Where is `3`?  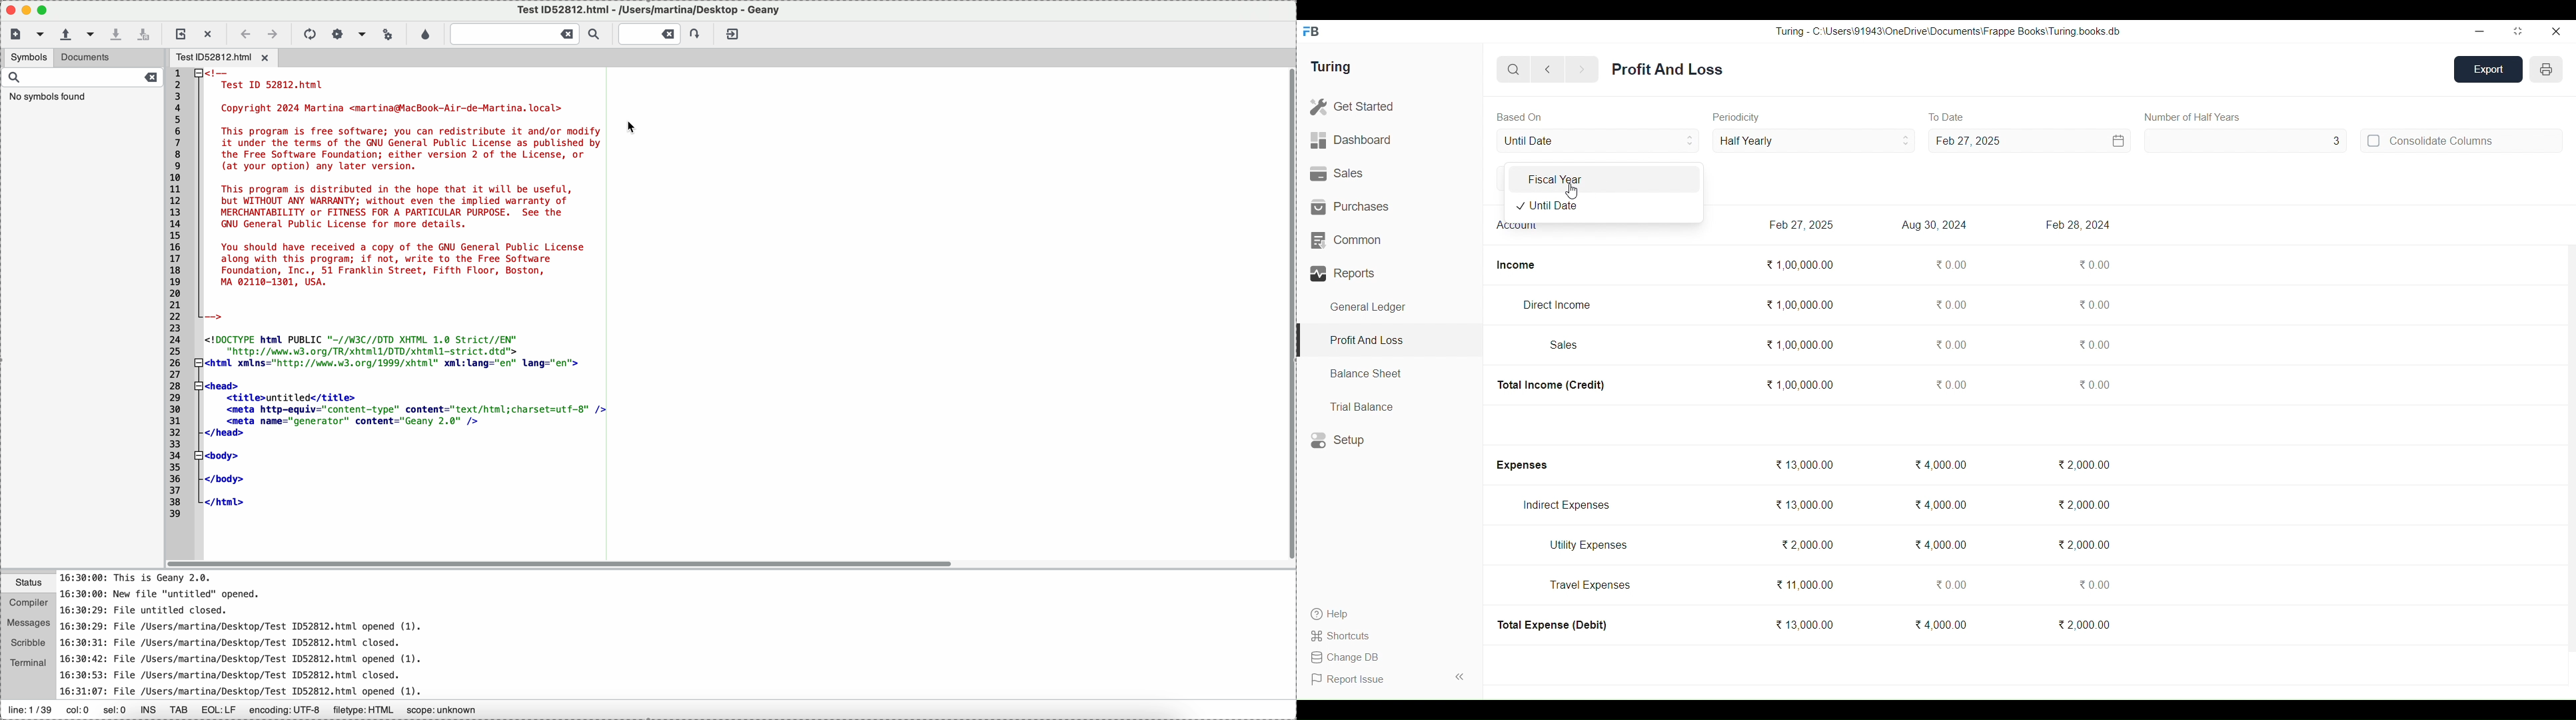 3 is located at coordinates (2246, 141).